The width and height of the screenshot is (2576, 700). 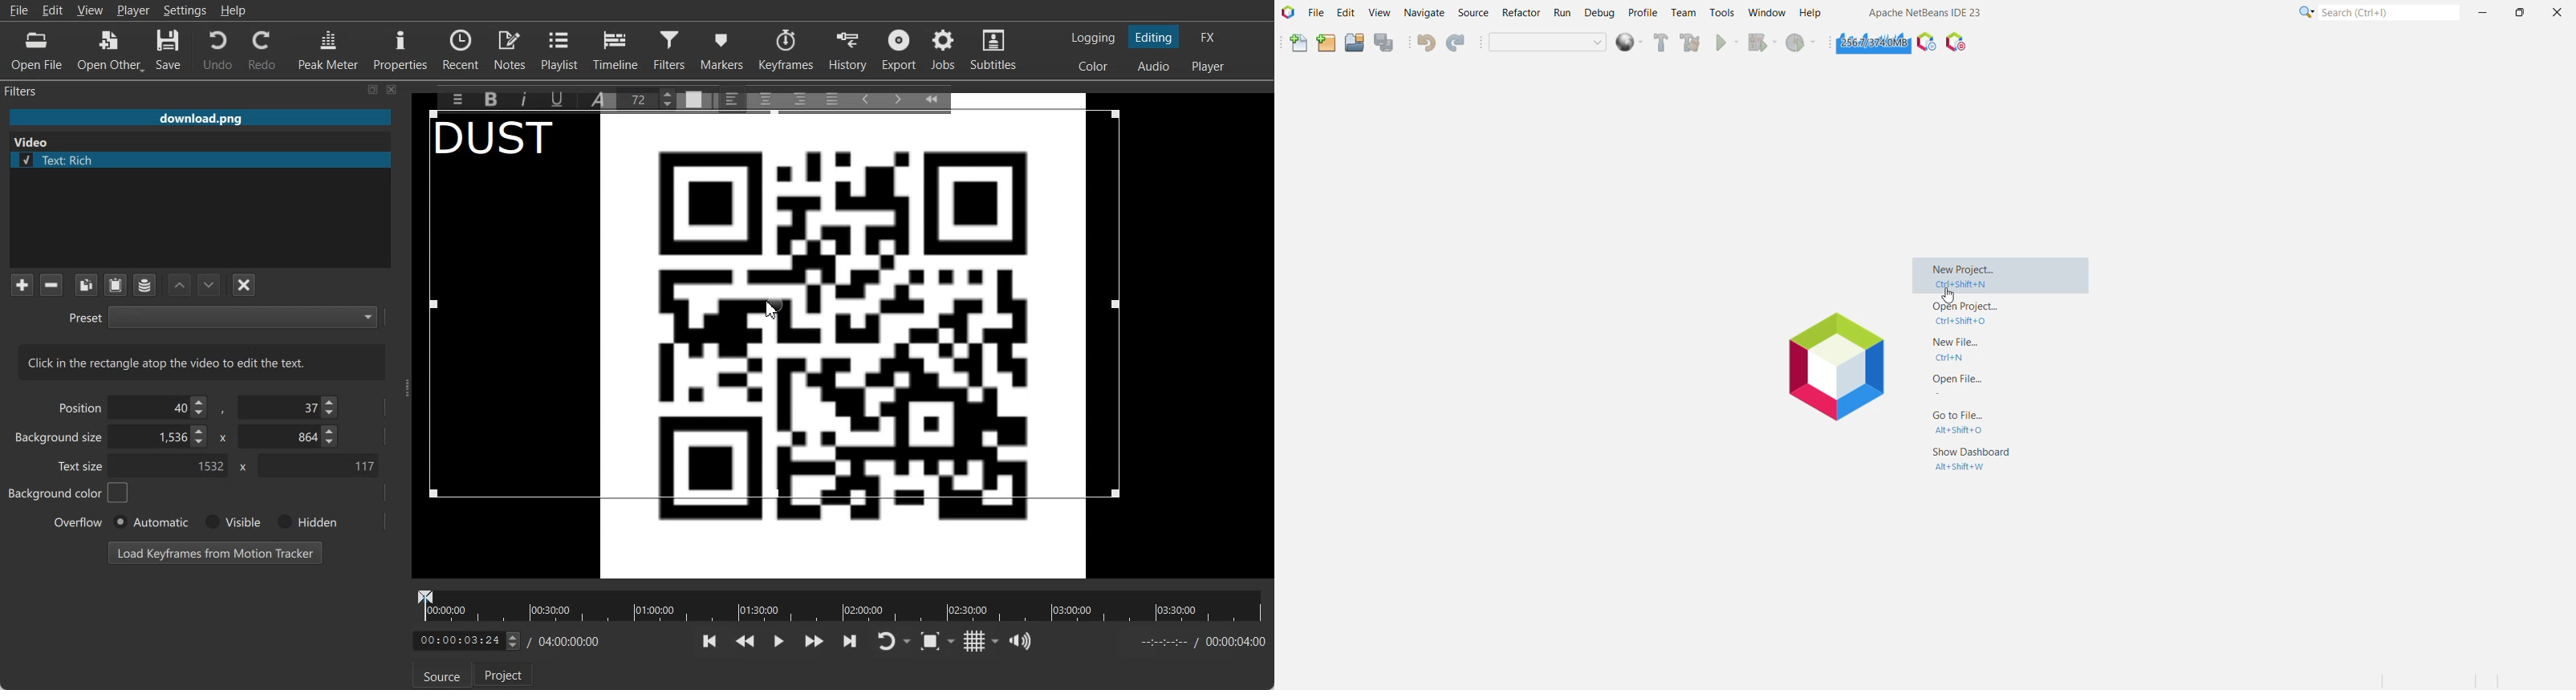 What do you see at coordinates (224, 411) in the screenshot?
I see `,` at bounding box center [224, 411].